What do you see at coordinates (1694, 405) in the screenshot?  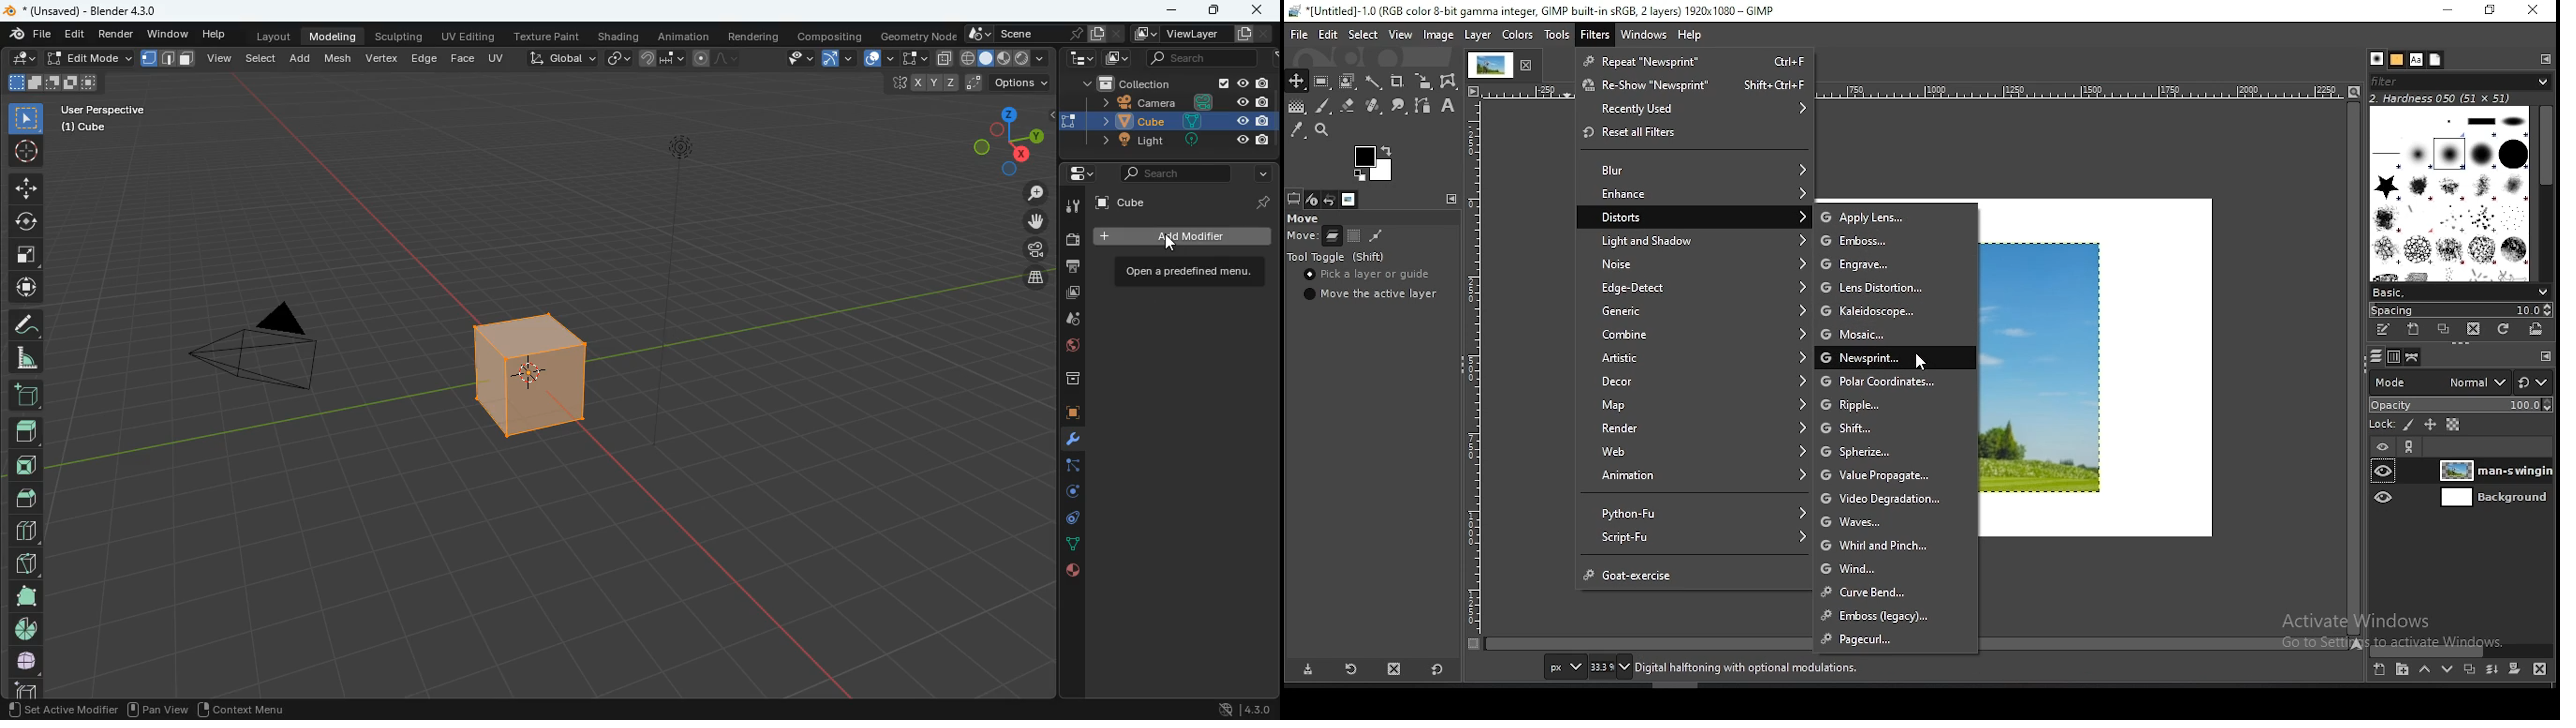 I see `map` at bounding box center [1694, 405].